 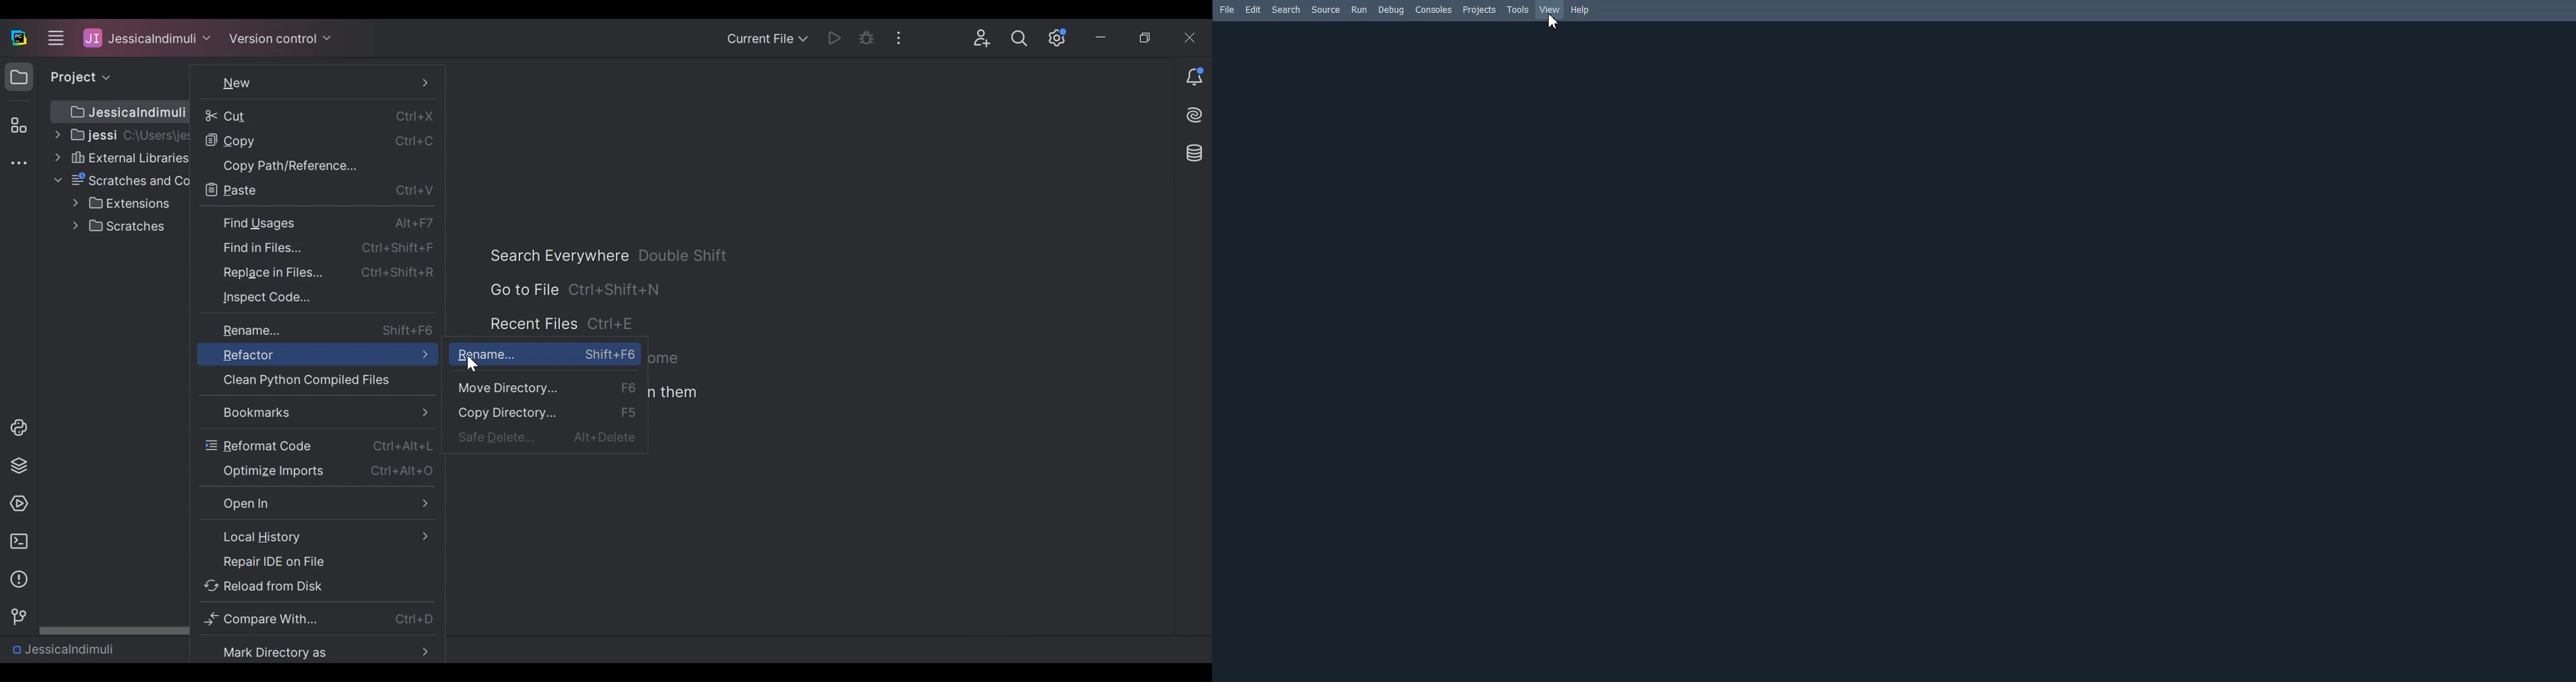 I want to click on Projects, so click(x=1480, y=10).